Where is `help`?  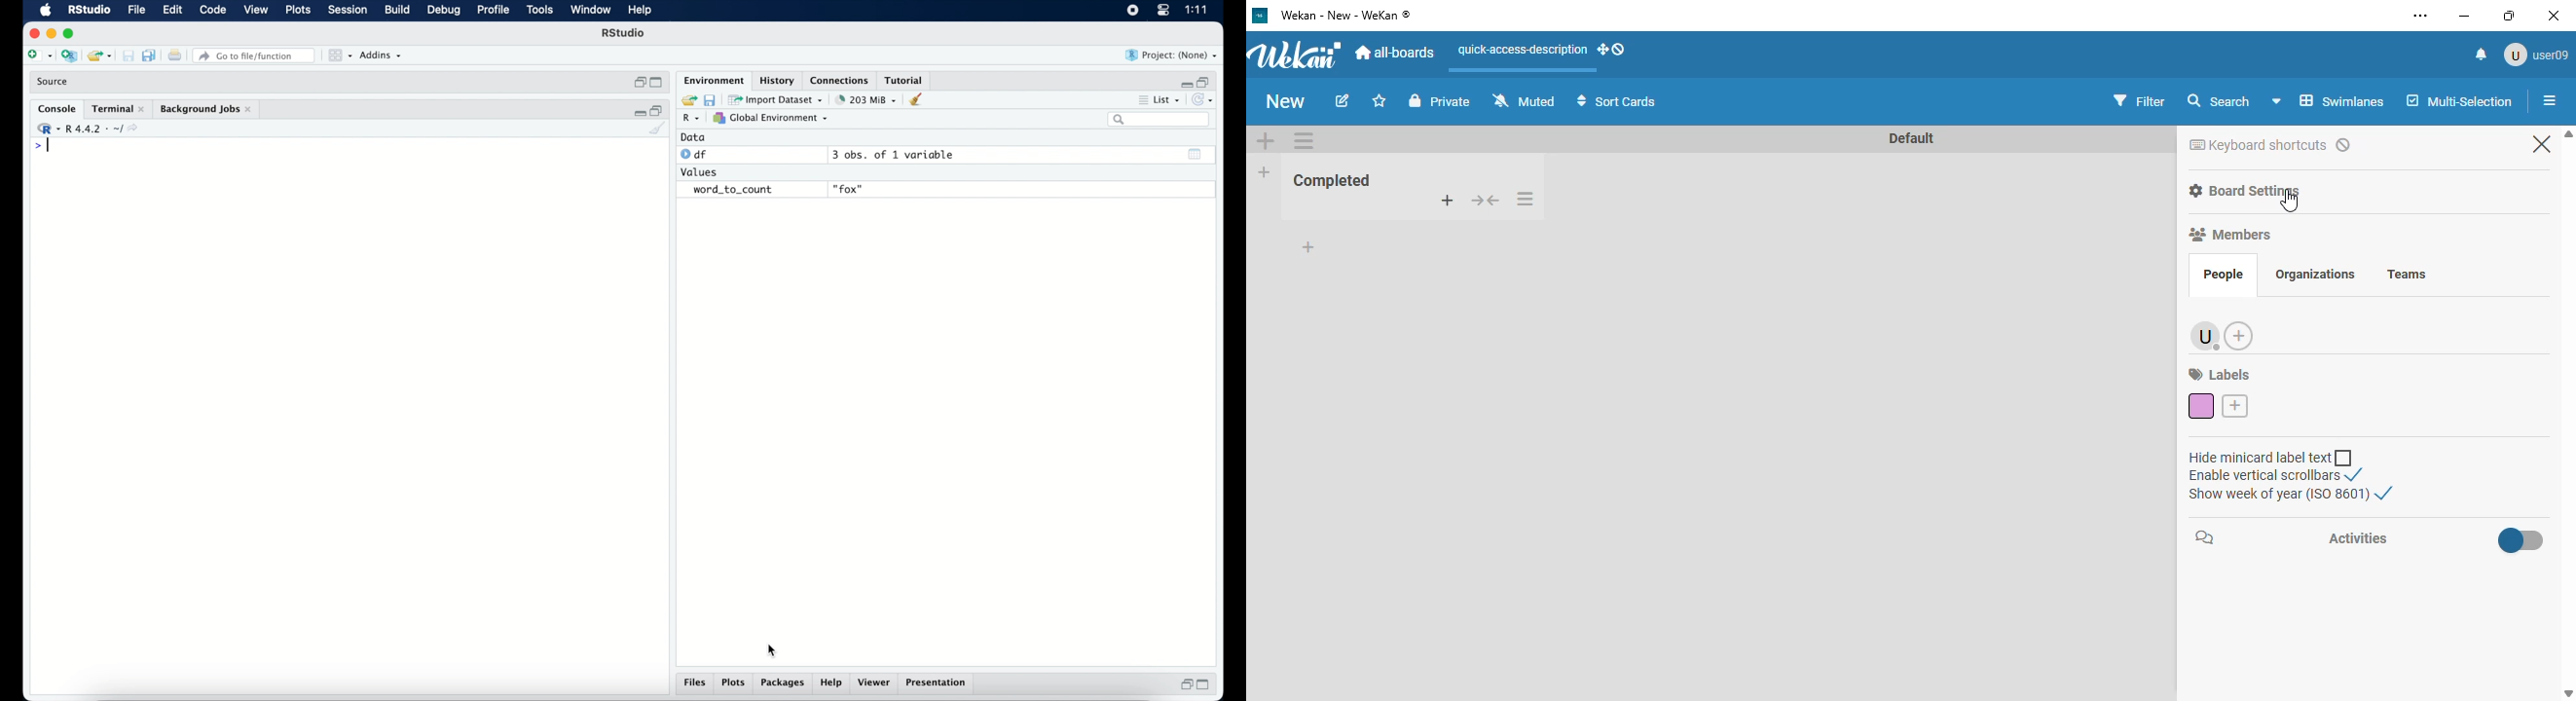
help is located at coordinates (833, 683).